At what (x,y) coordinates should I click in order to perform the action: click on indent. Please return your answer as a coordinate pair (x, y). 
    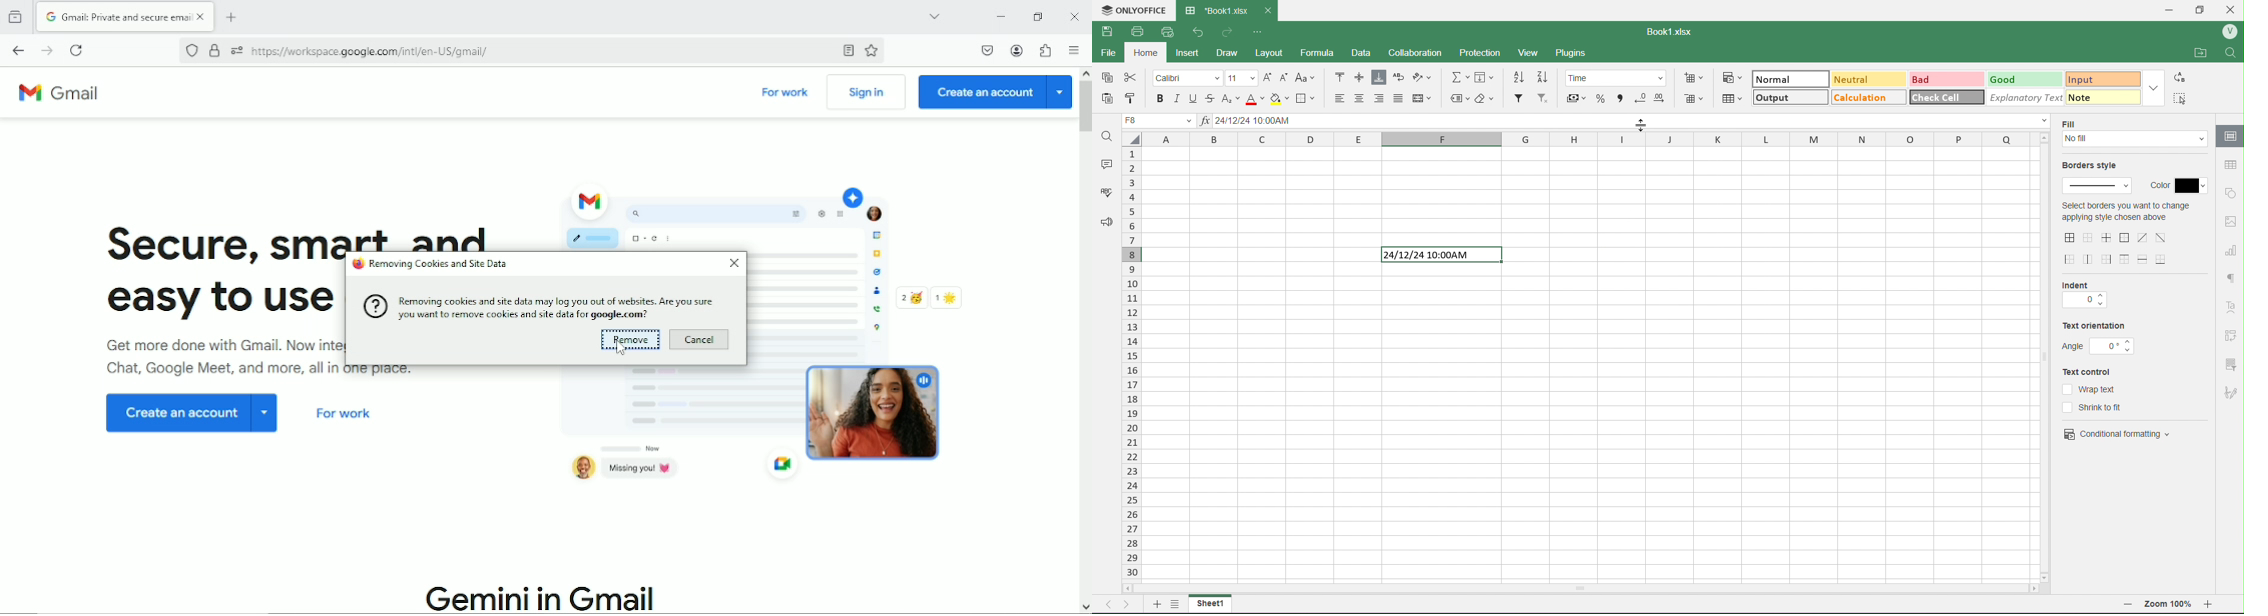
    Looking at the image, I should click on (2084, 302).